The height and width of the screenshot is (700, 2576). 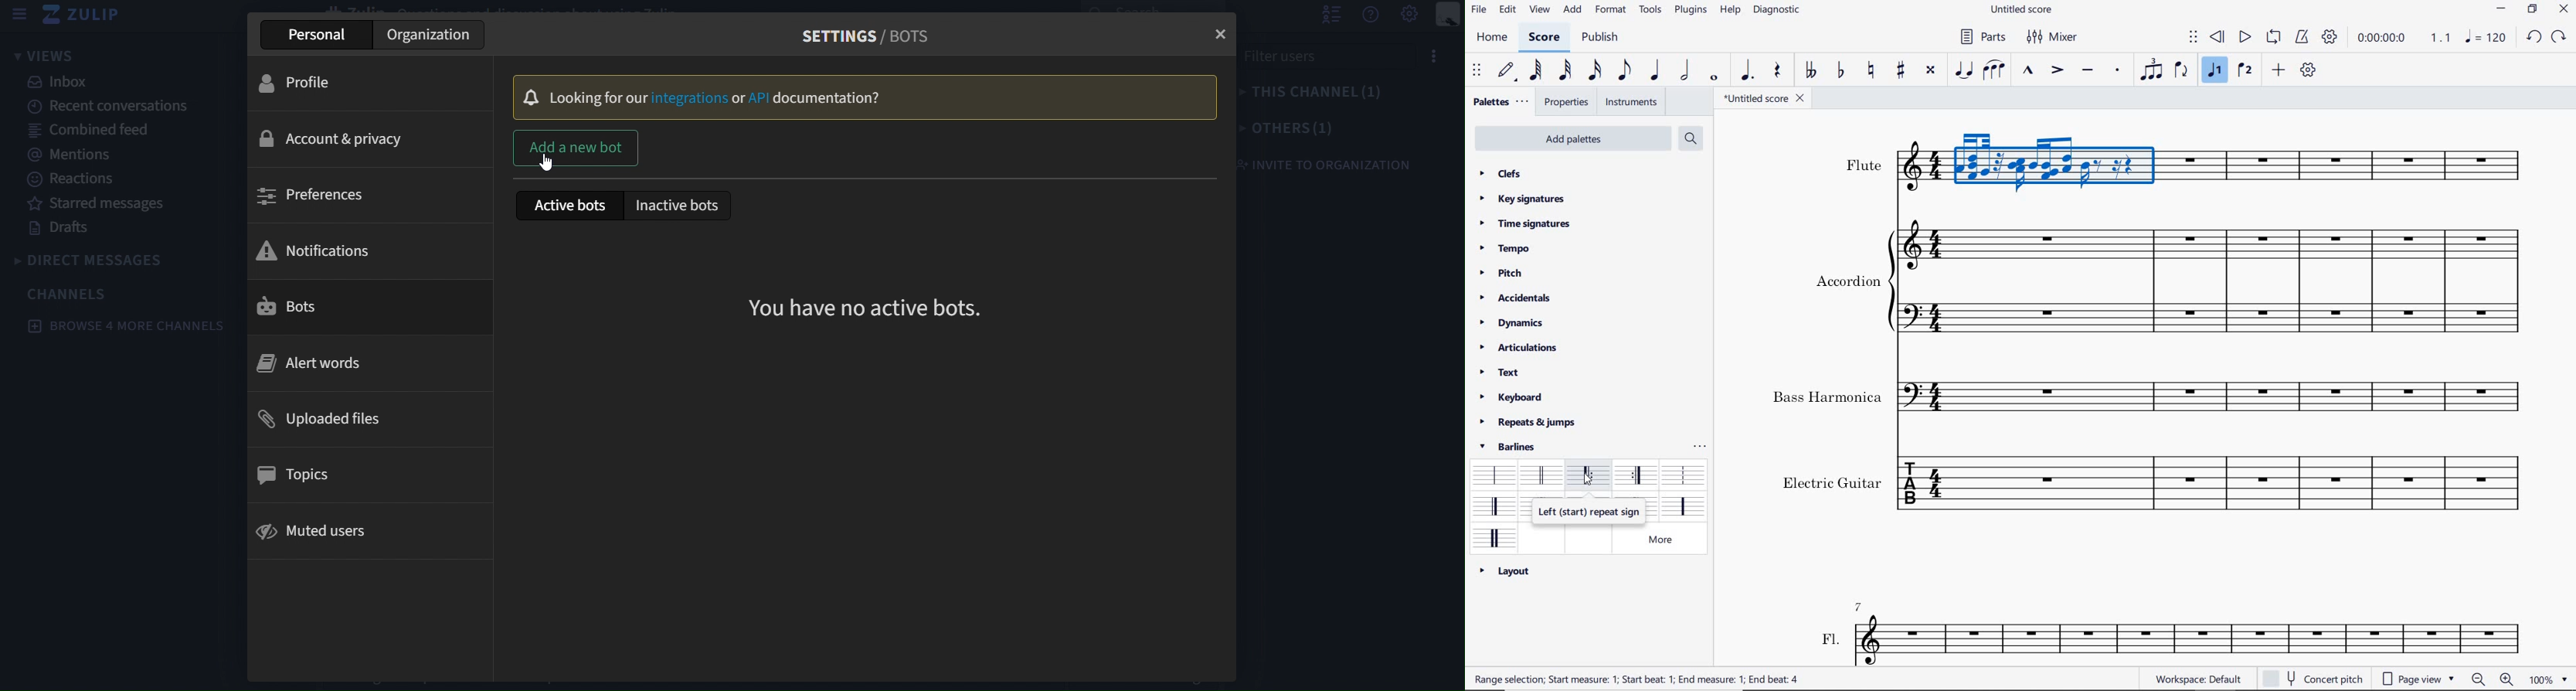 What do you see at coordinates (1495, 537) in the screenshot?
I see `heavy double barline` at bounding box center [1495, 537].